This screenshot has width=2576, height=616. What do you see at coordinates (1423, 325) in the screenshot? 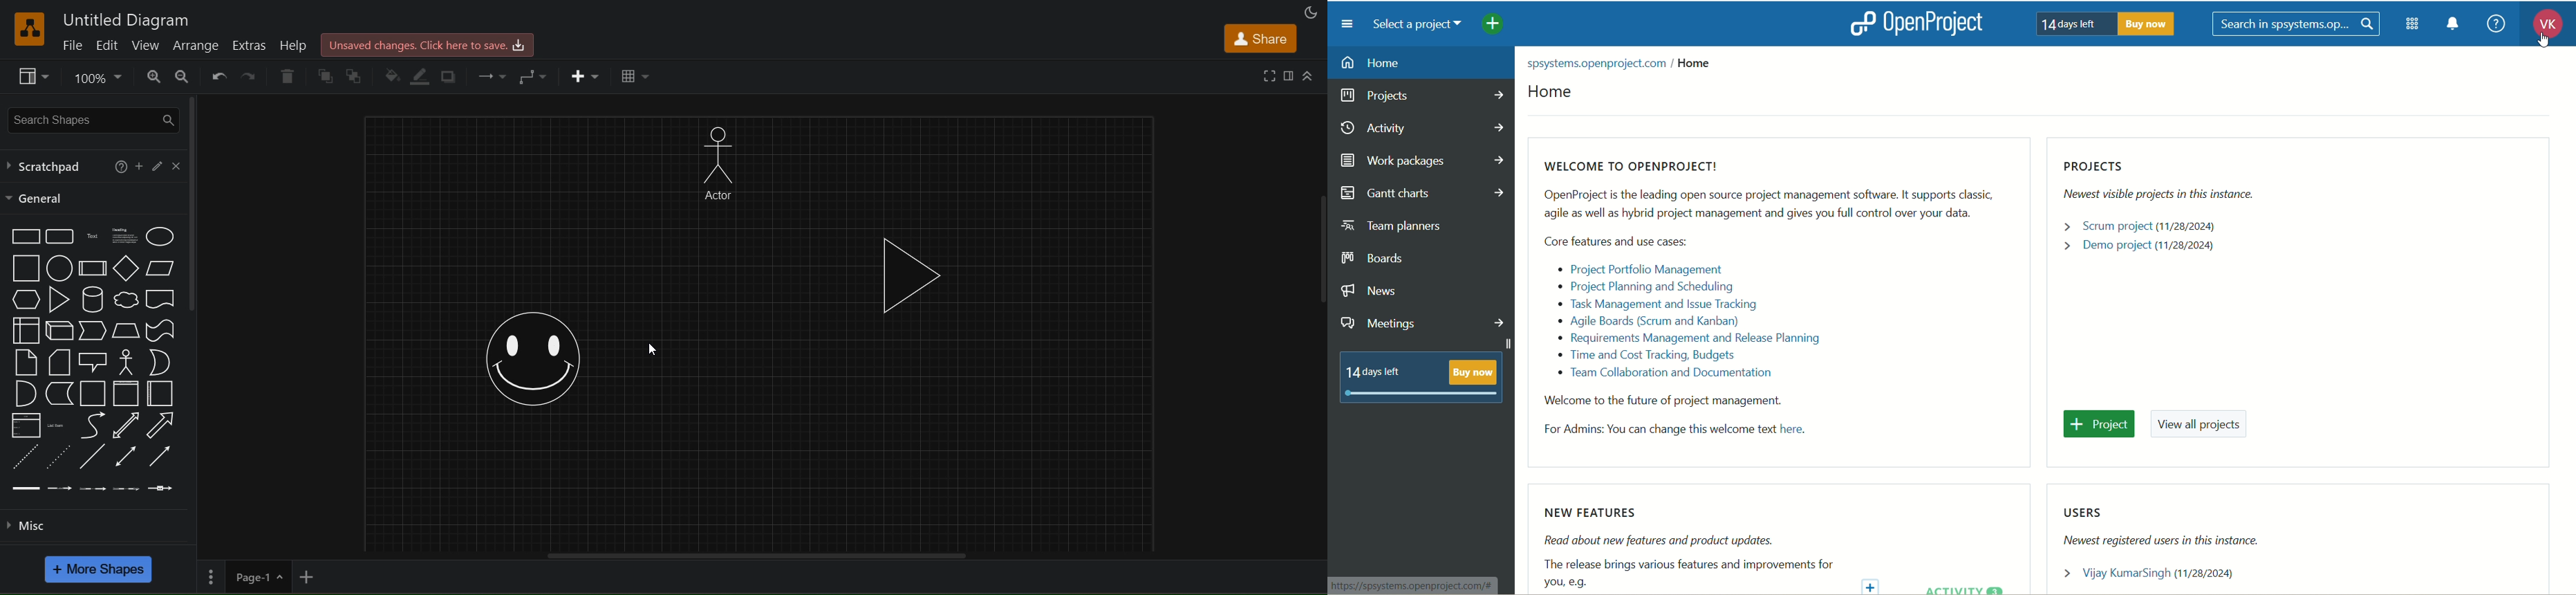
I see `meetings` at bounding box center [1423, 325].